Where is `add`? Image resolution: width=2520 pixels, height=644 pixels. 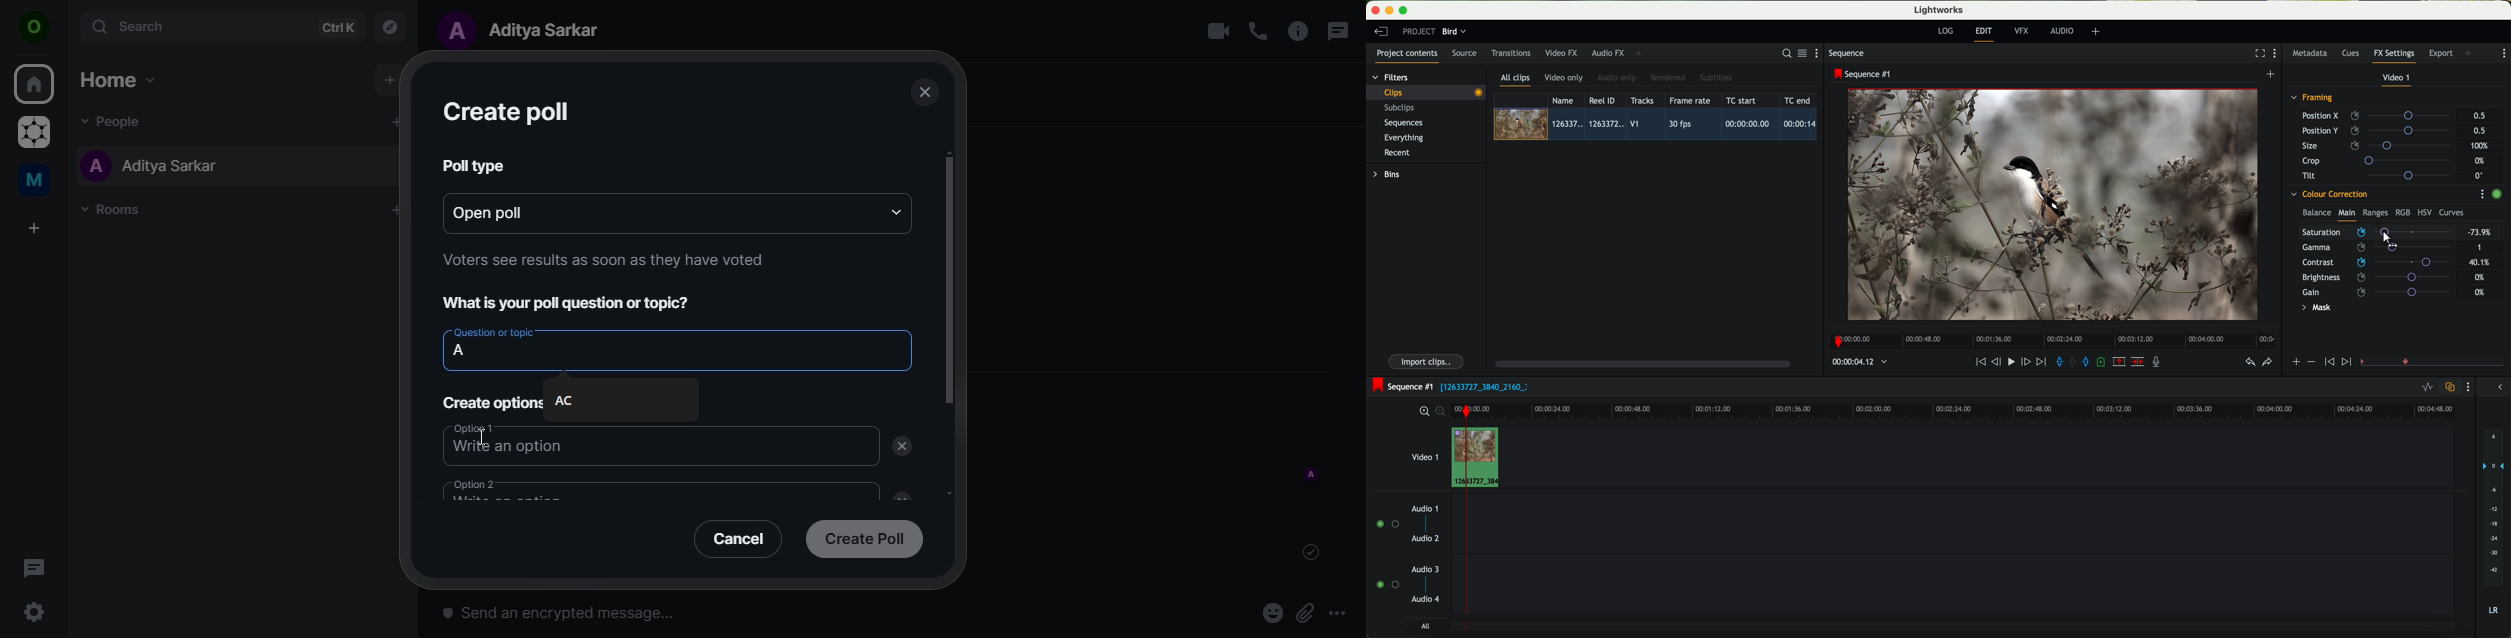
add is located at coordinates (388, 80).